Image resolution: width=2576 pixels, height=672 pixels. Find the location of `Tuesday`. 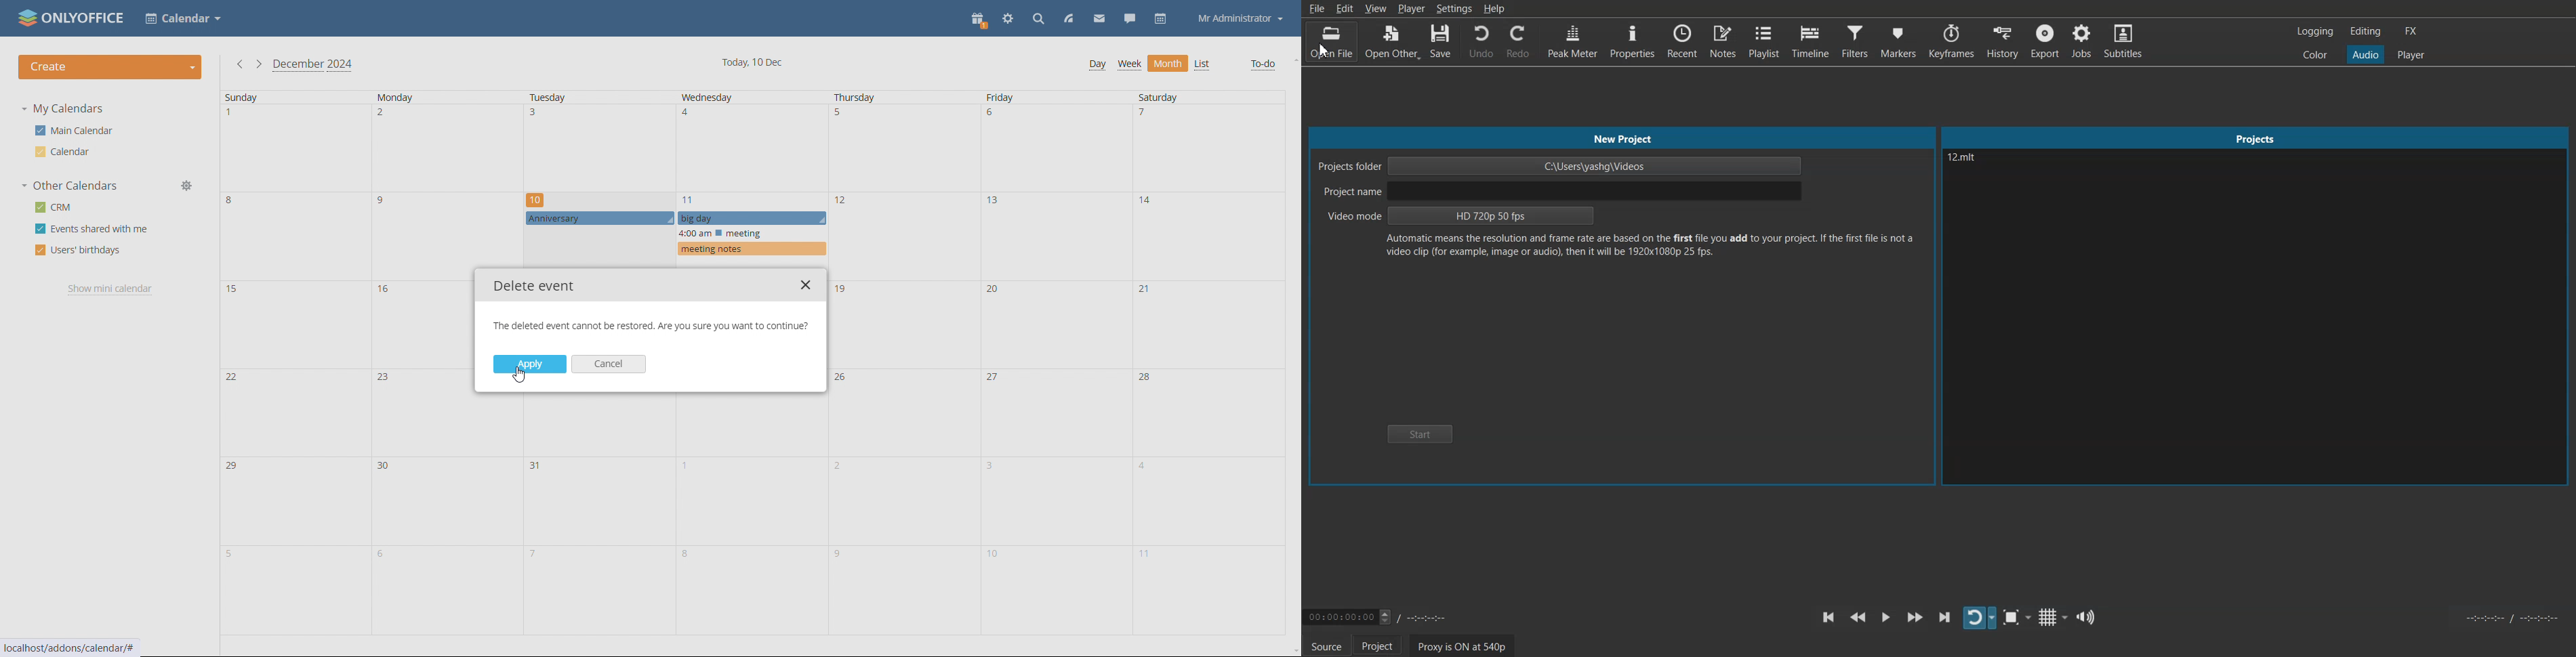

Tuesday is located at coordinates (601, 515).